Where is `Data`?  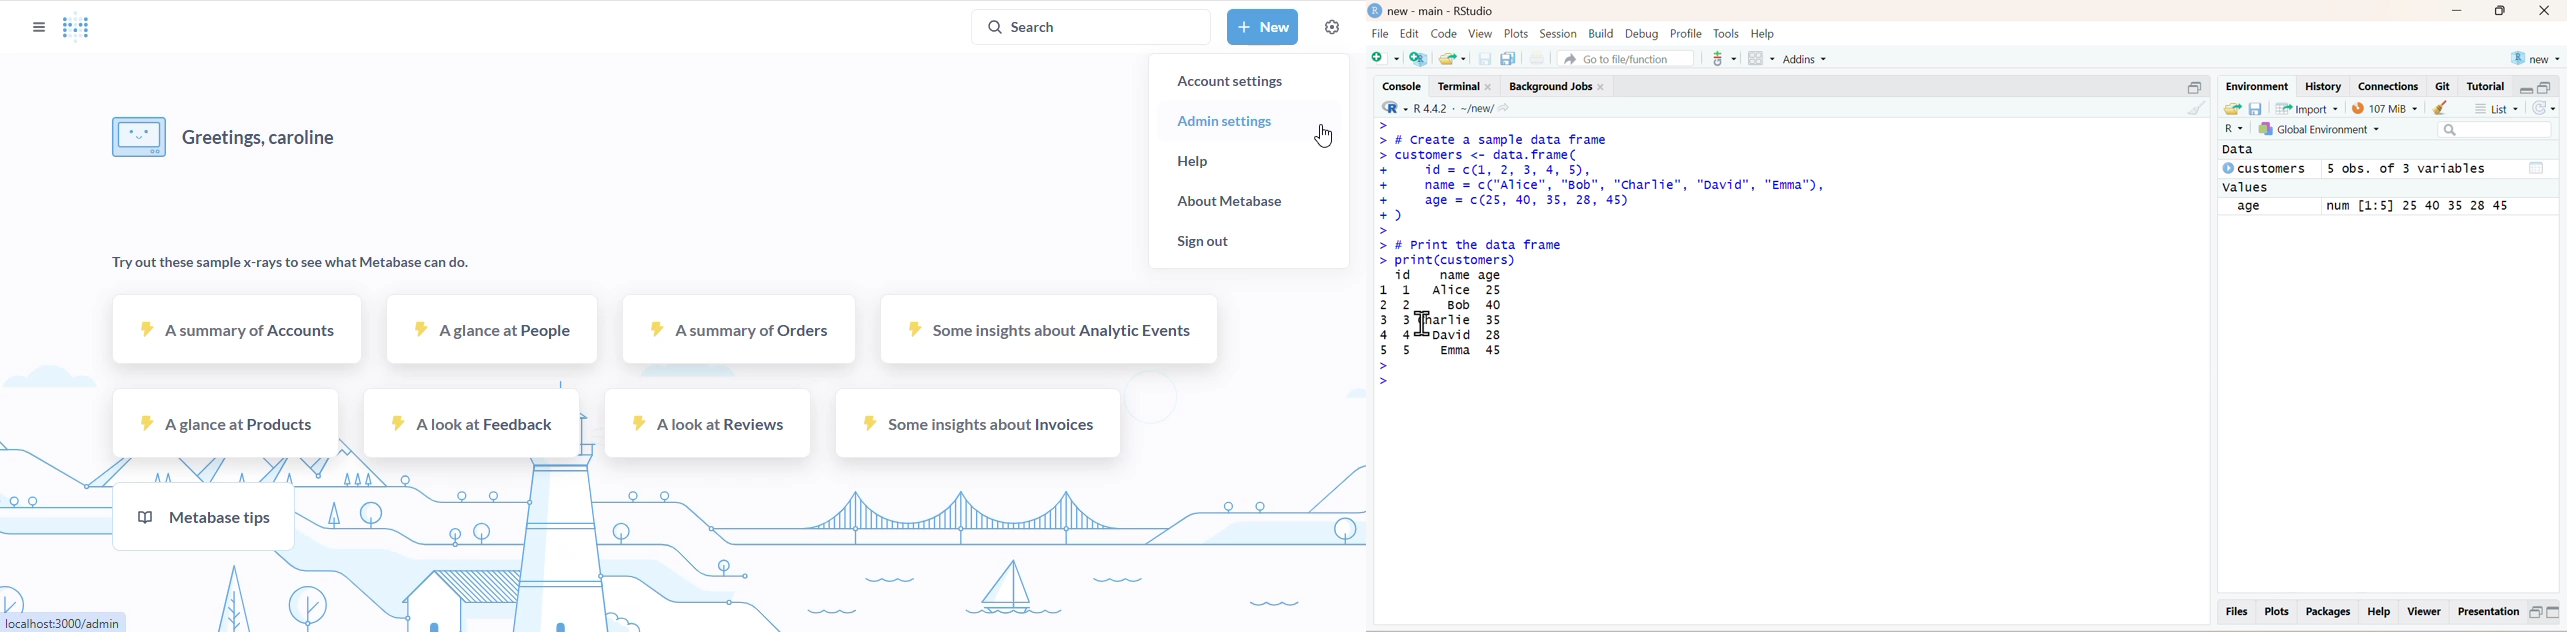 Data is located at coordinates (2239, 150).